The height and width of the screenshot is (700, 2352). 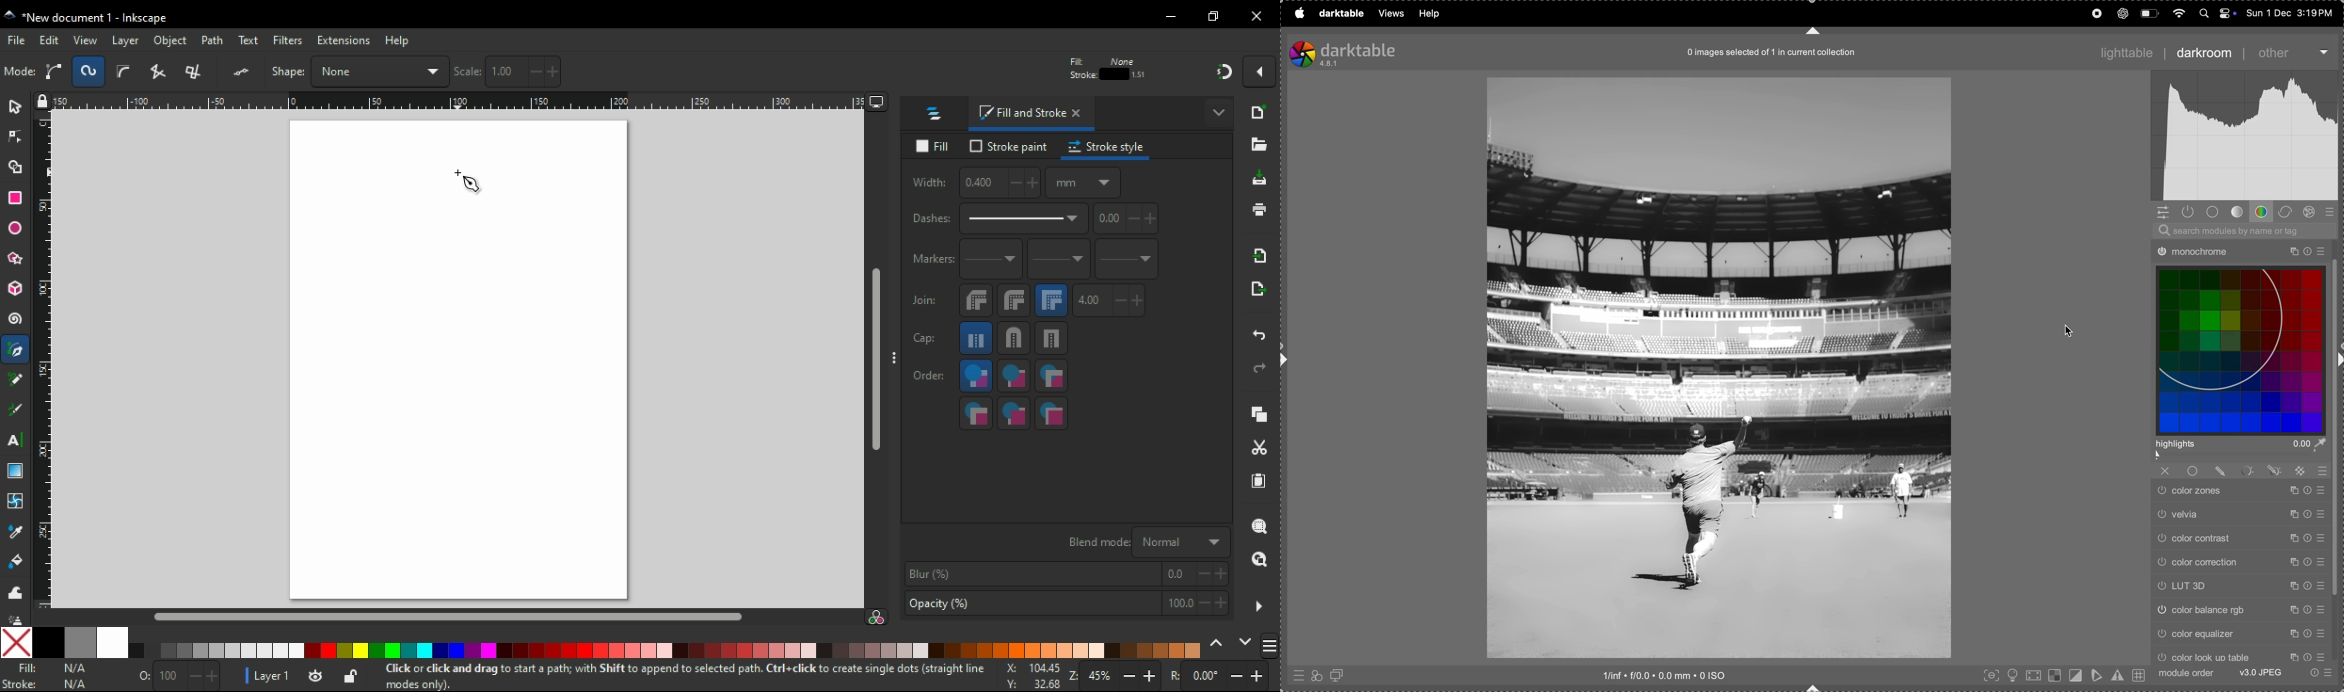 What do you see at coordinates (469, 182) in the screenshot?
I see `mouse pointer` at bounding box center [469, 182].